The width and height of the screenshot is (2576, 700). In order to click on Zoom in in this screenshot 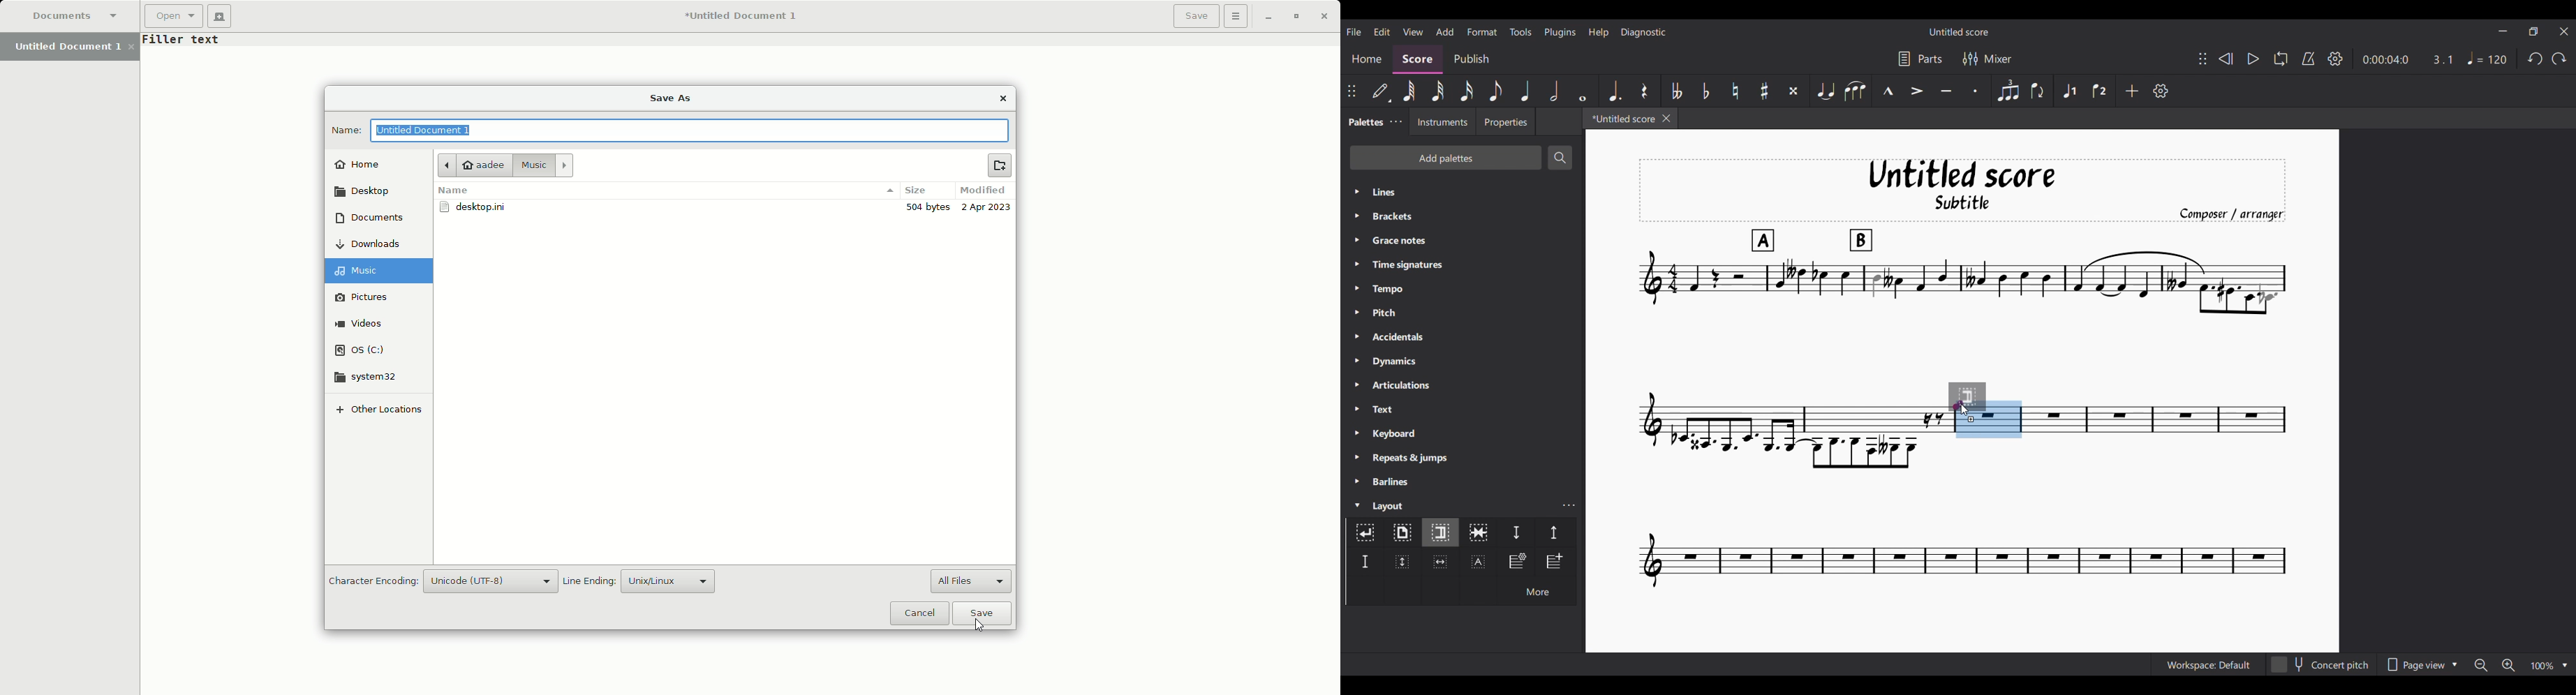, I will do `click(2509, 665)`.